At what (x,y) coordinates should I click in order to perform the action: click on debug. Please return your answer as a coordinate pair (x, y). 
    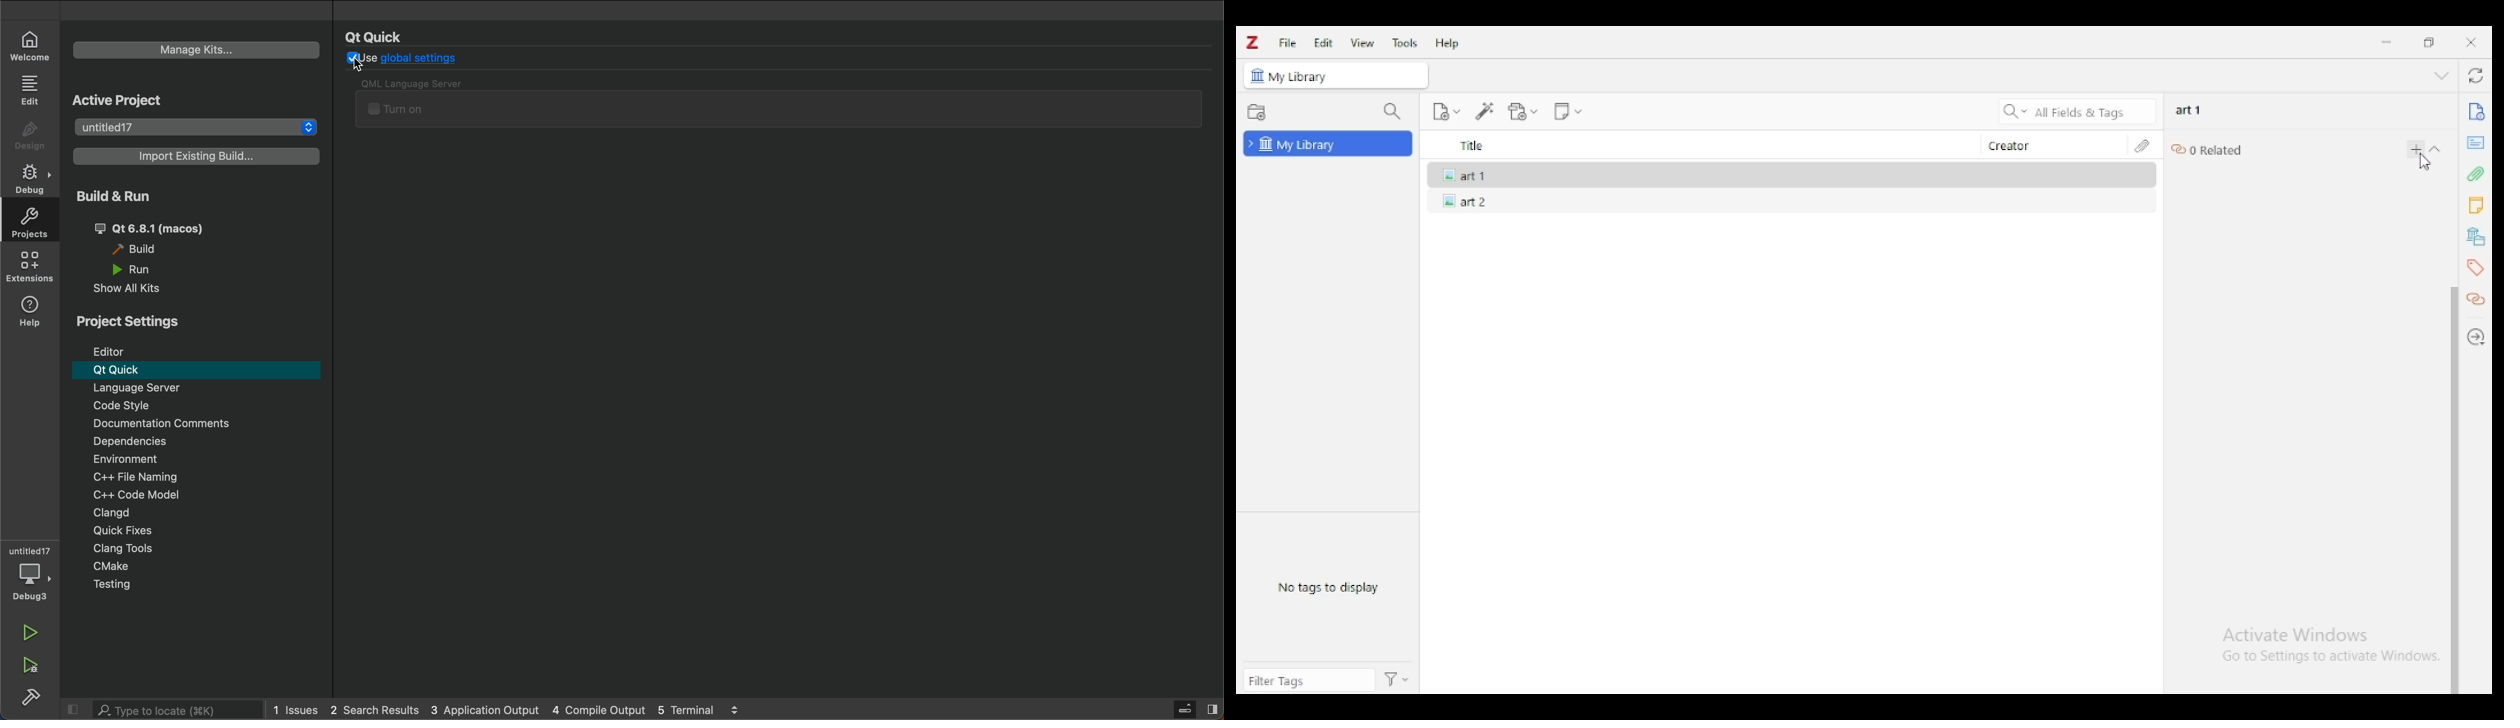
    Looking at the image, I should click on (30, 178).